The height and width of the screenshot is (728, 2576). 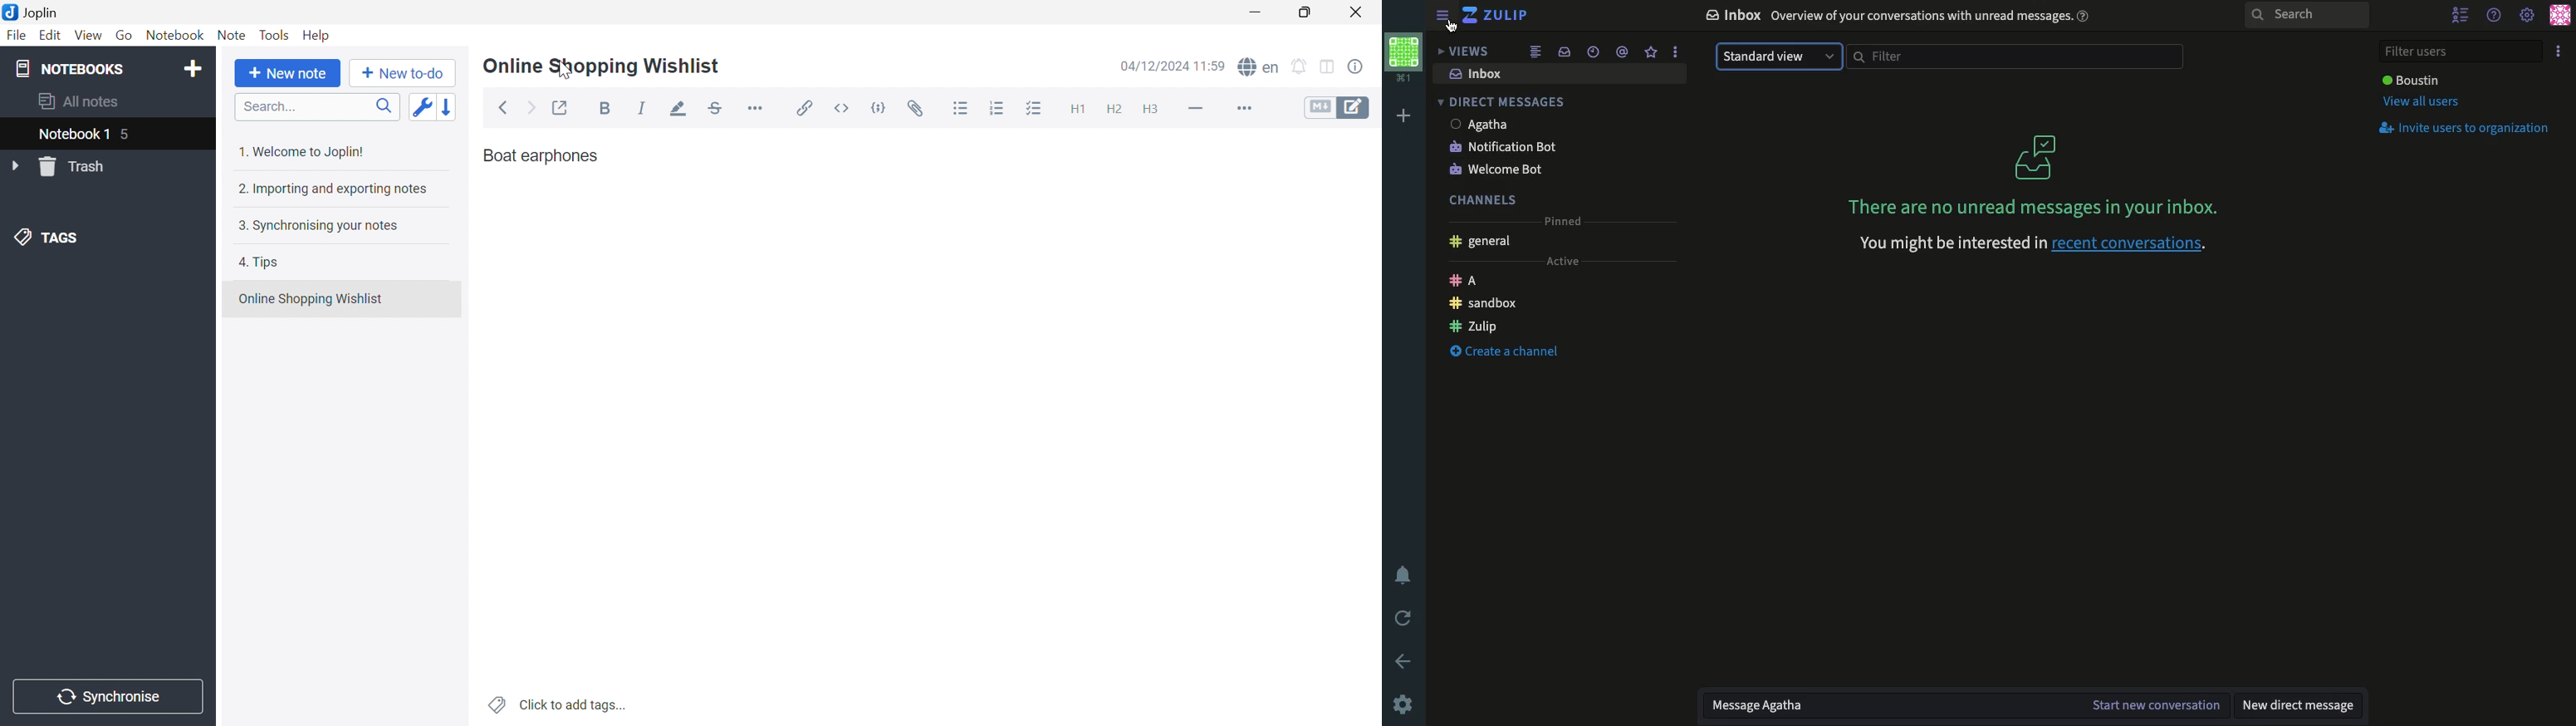 I want to click on 04/12/2024 11:57, so click(x=1172, y=66).